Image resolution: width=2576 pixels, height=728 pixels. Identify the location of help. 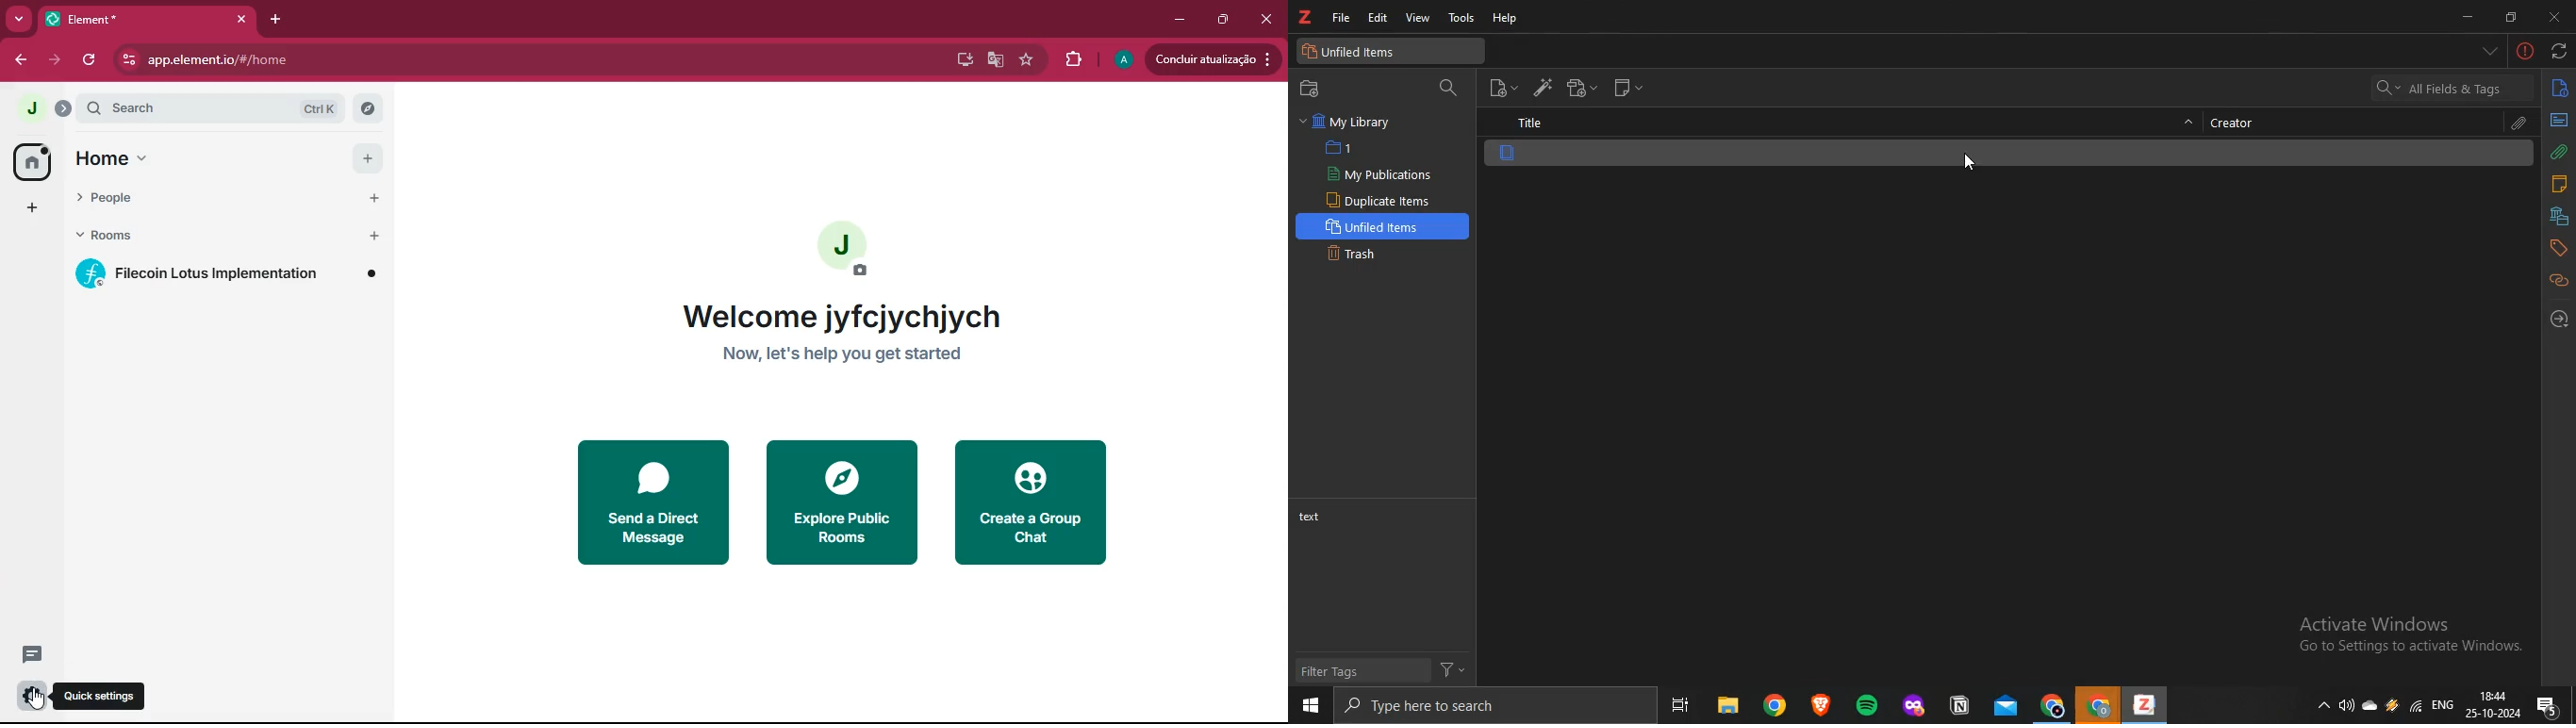
(1503, 18).